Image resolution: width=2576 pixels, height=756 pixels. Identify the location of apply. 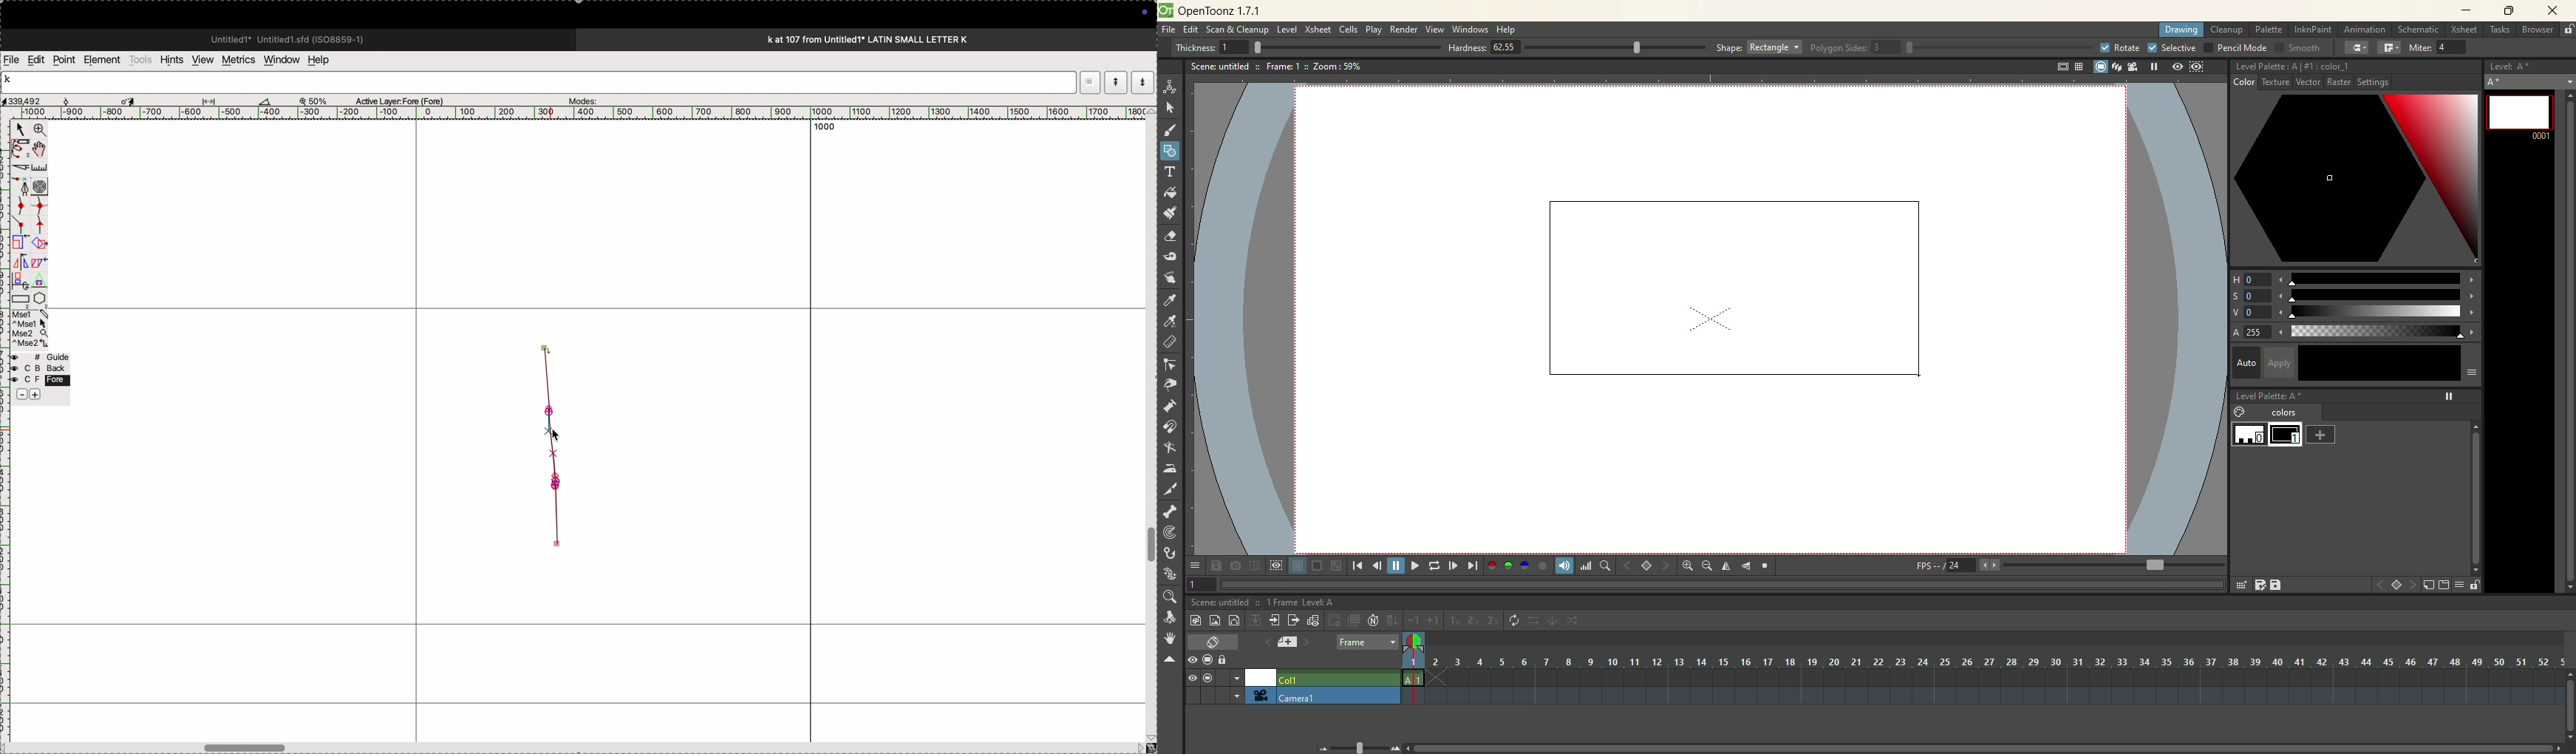
(39, 269).